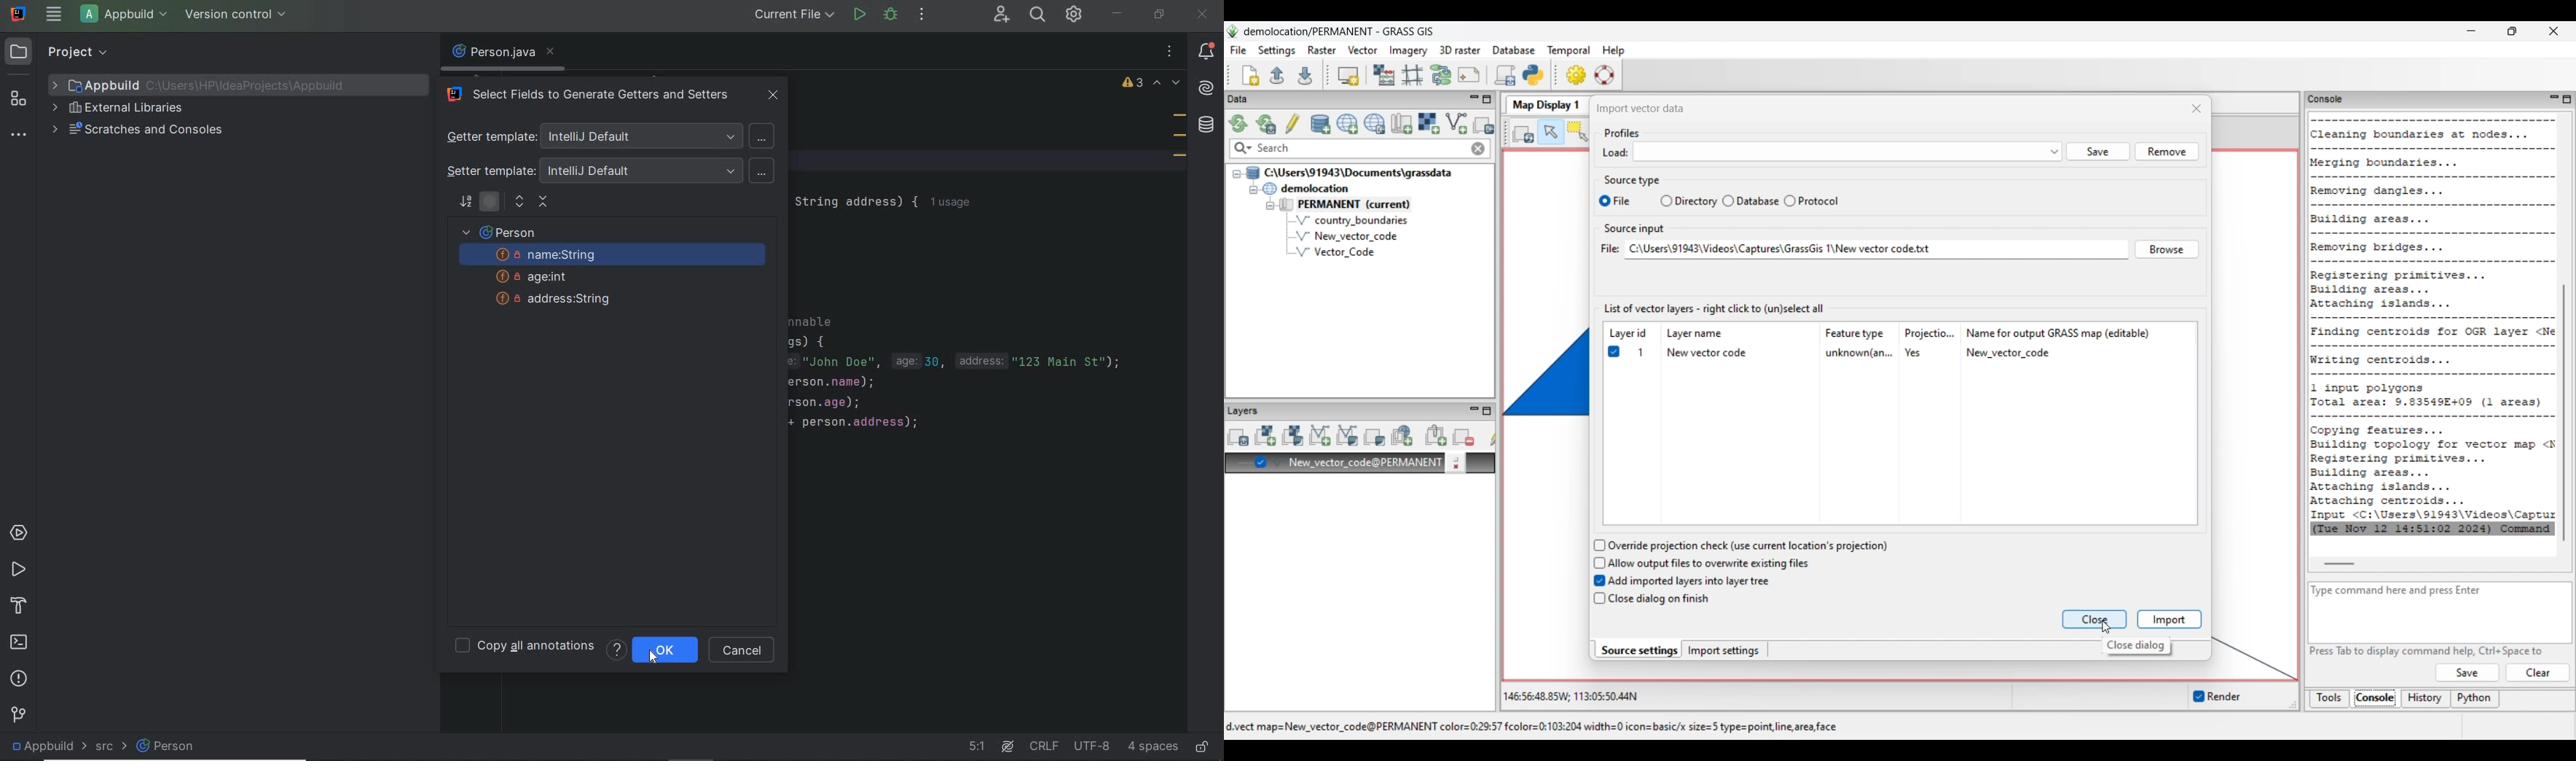 The width and height of the screenshot is (2576, 784). Describe the element at coordinates (616, 649) in the screenshot. I see `show help contents` at that location.